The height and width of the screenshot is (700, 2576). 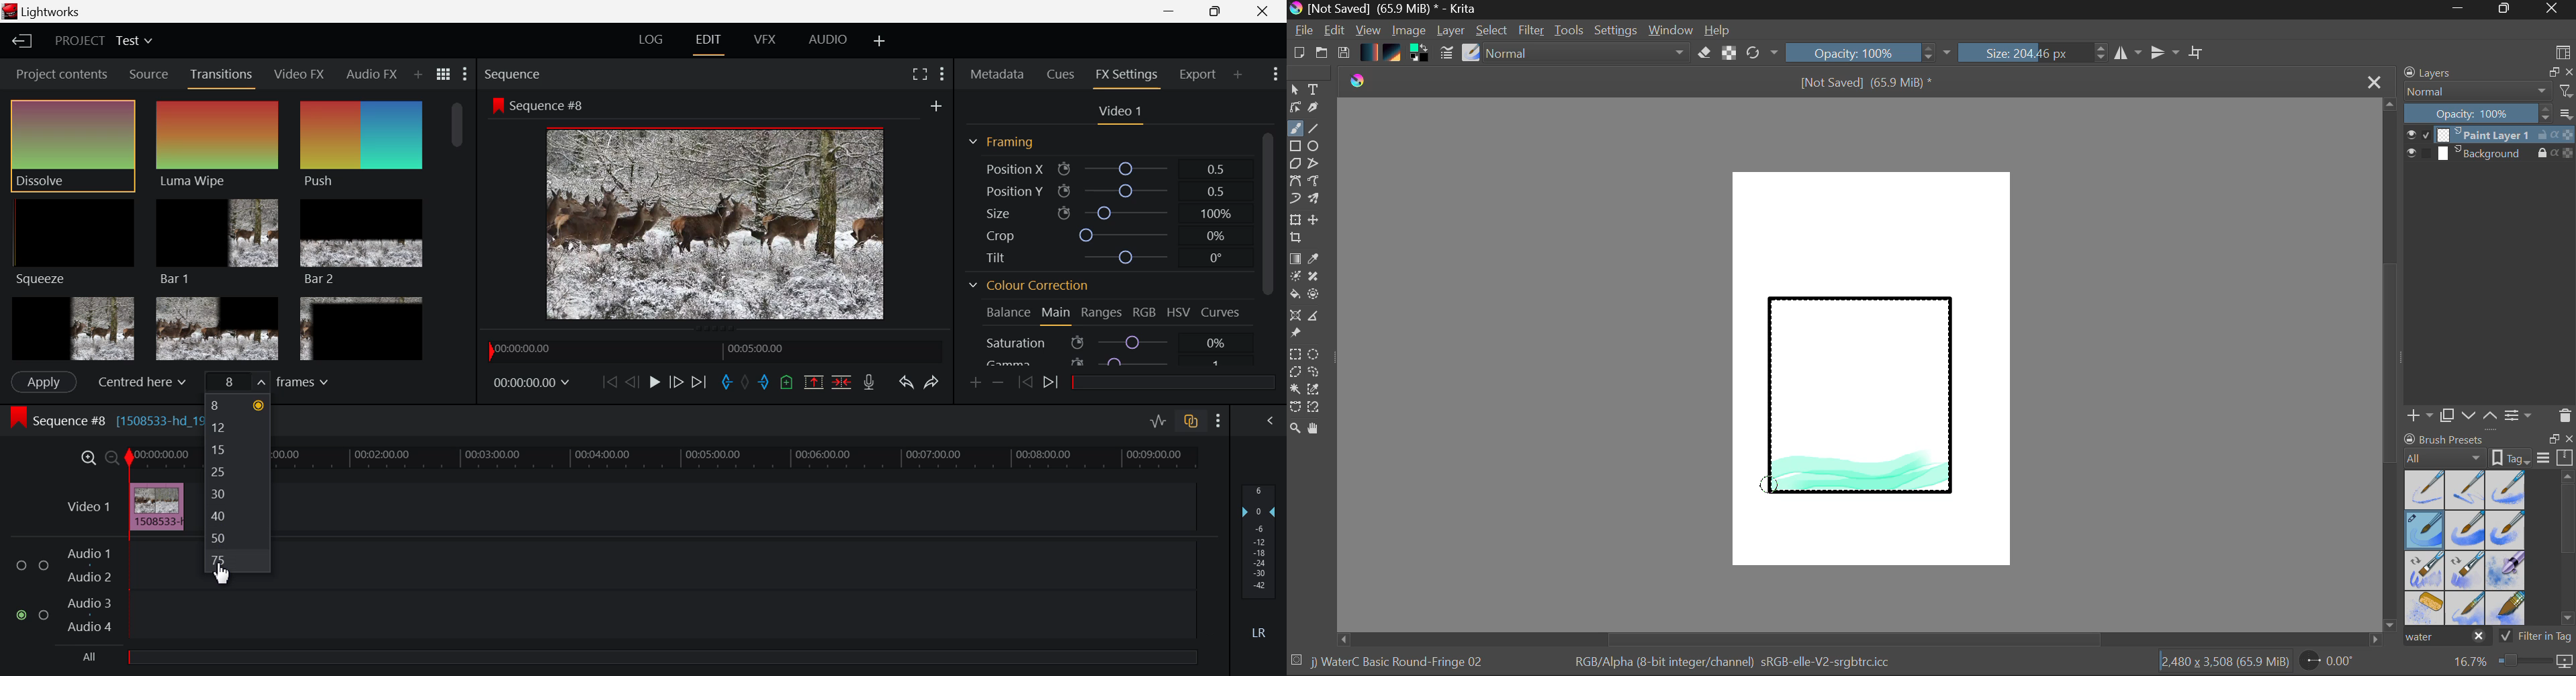 What do you see at coordinates (934, 106) in the screenshot?
I see `Add` at bounding box center [934, 106].